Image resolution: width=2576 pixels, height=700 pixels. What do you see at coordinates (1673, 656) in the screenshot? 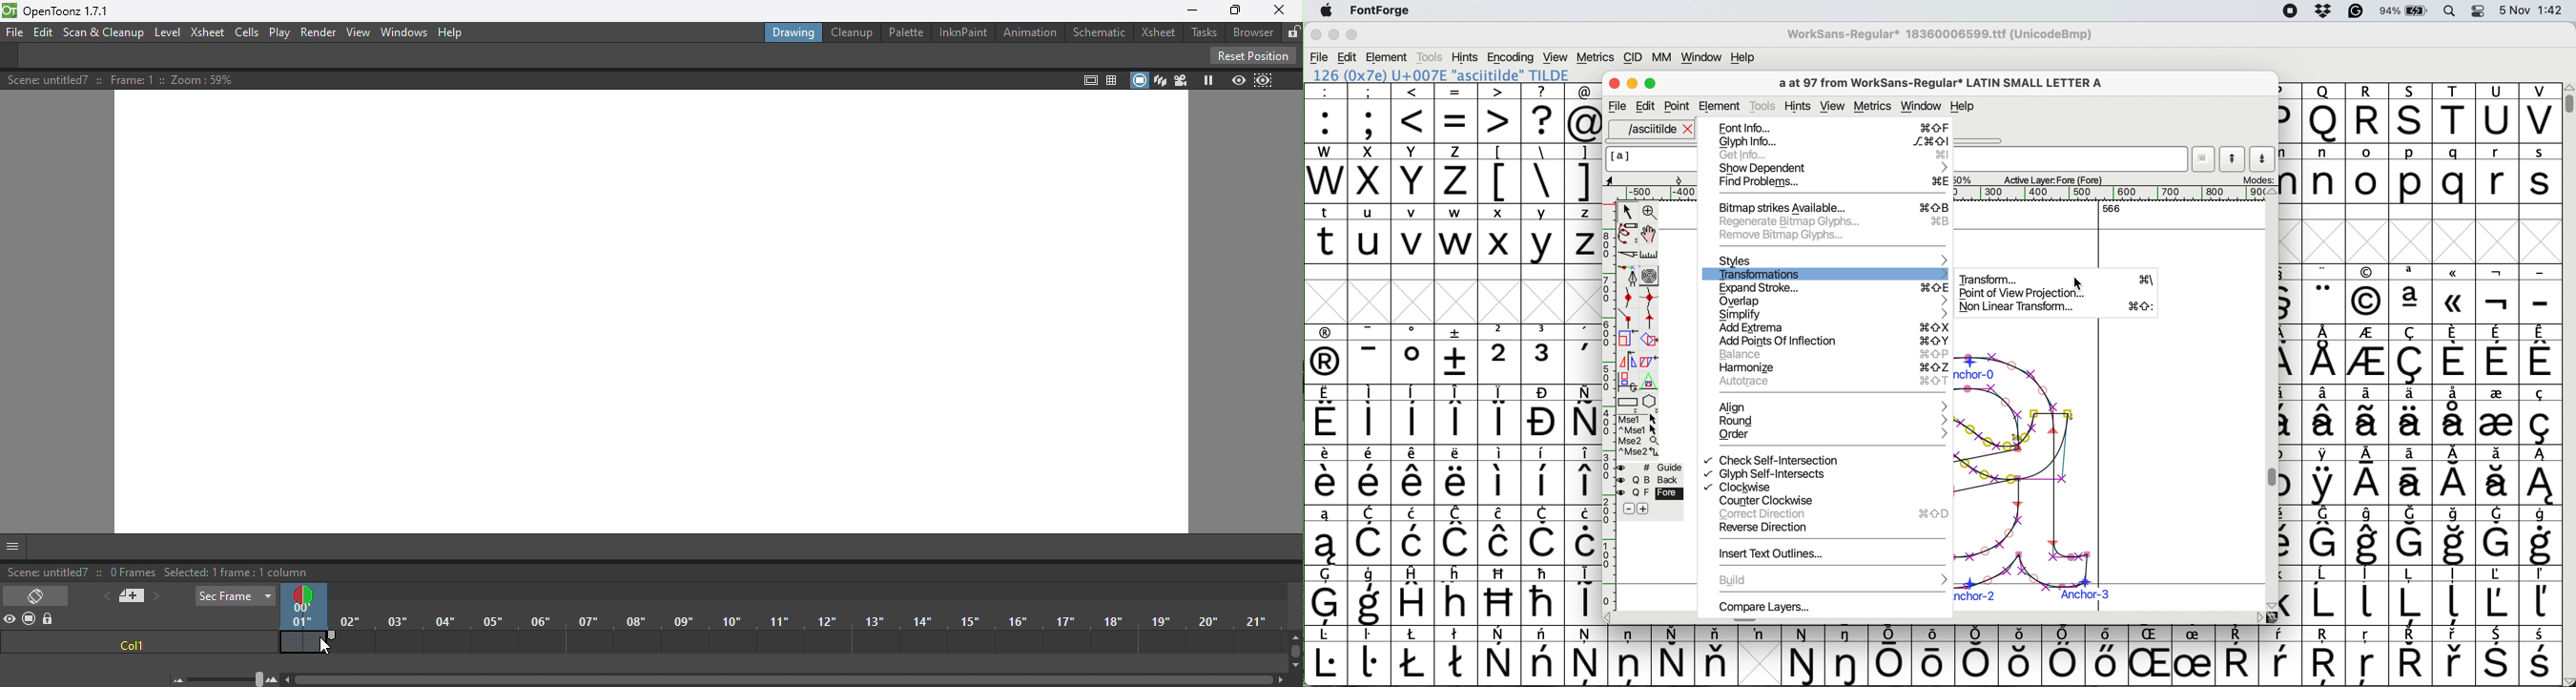
I see `symbol` at bounding box center [1673, 656].